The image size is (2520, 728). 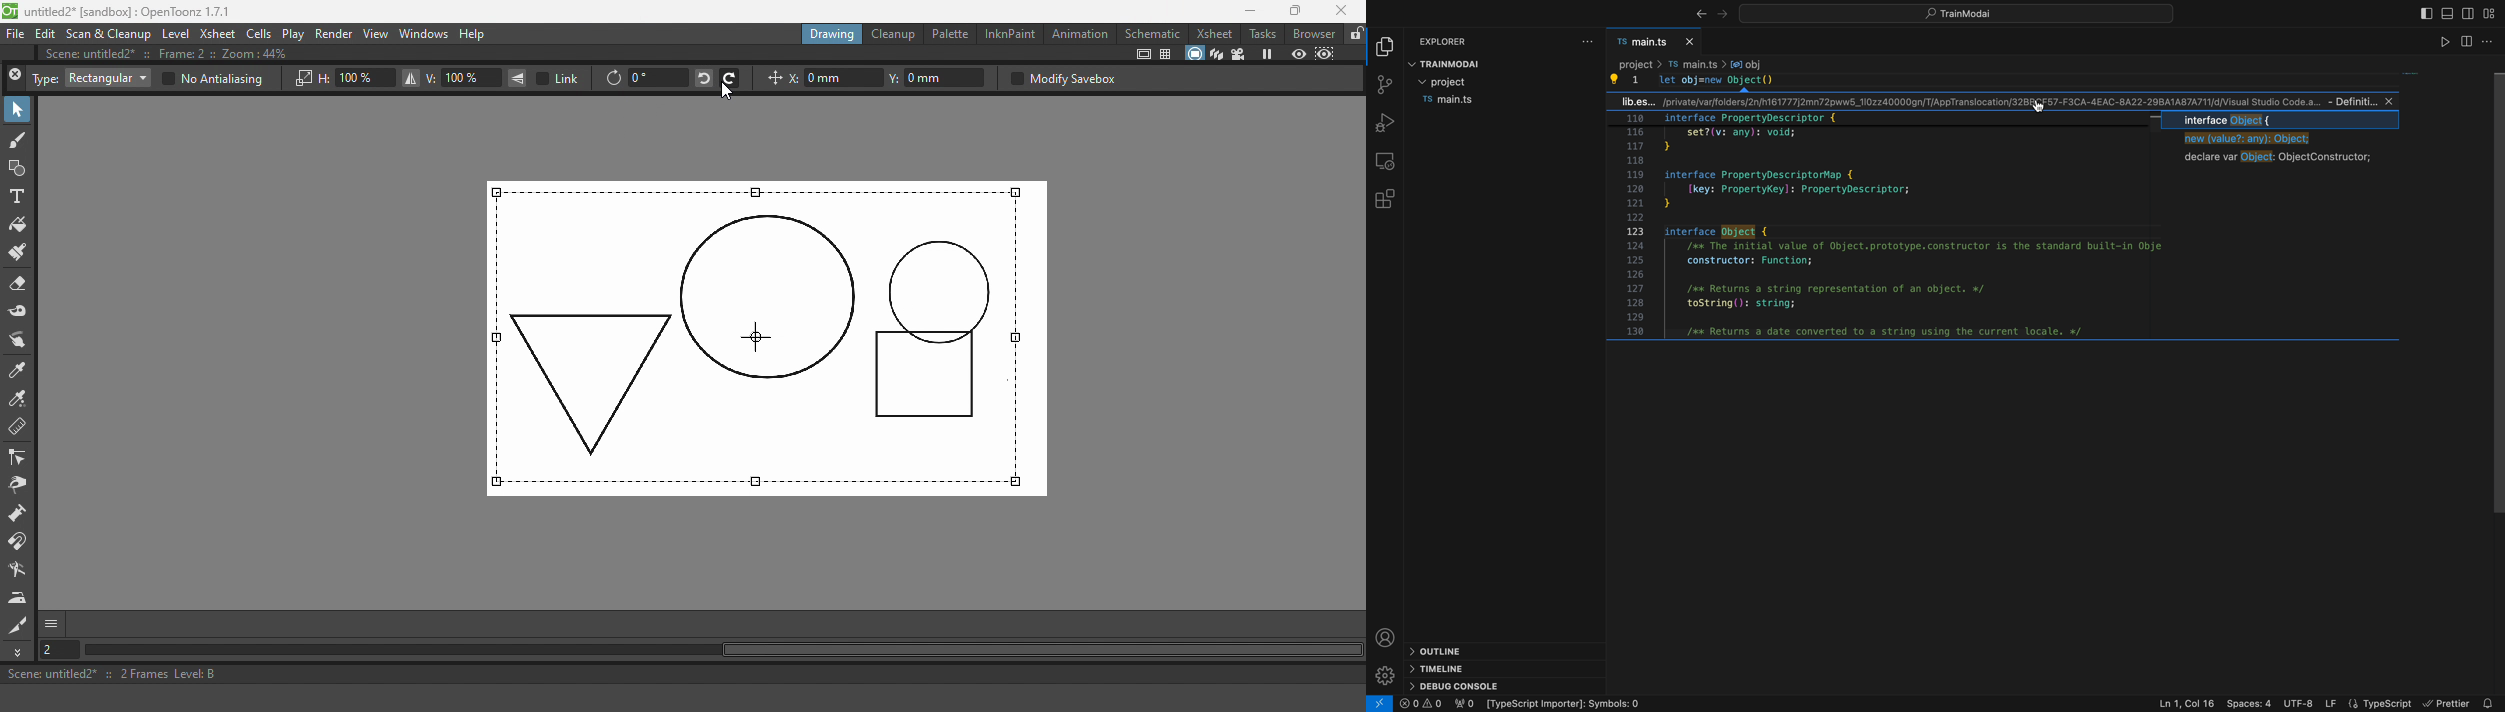 What do you see at coordinates (177, 55) in the screenshot?
I see `Scene: untitle2* :: Frame: 2 :: Zoom:44%` at bounding box center [177, 55].